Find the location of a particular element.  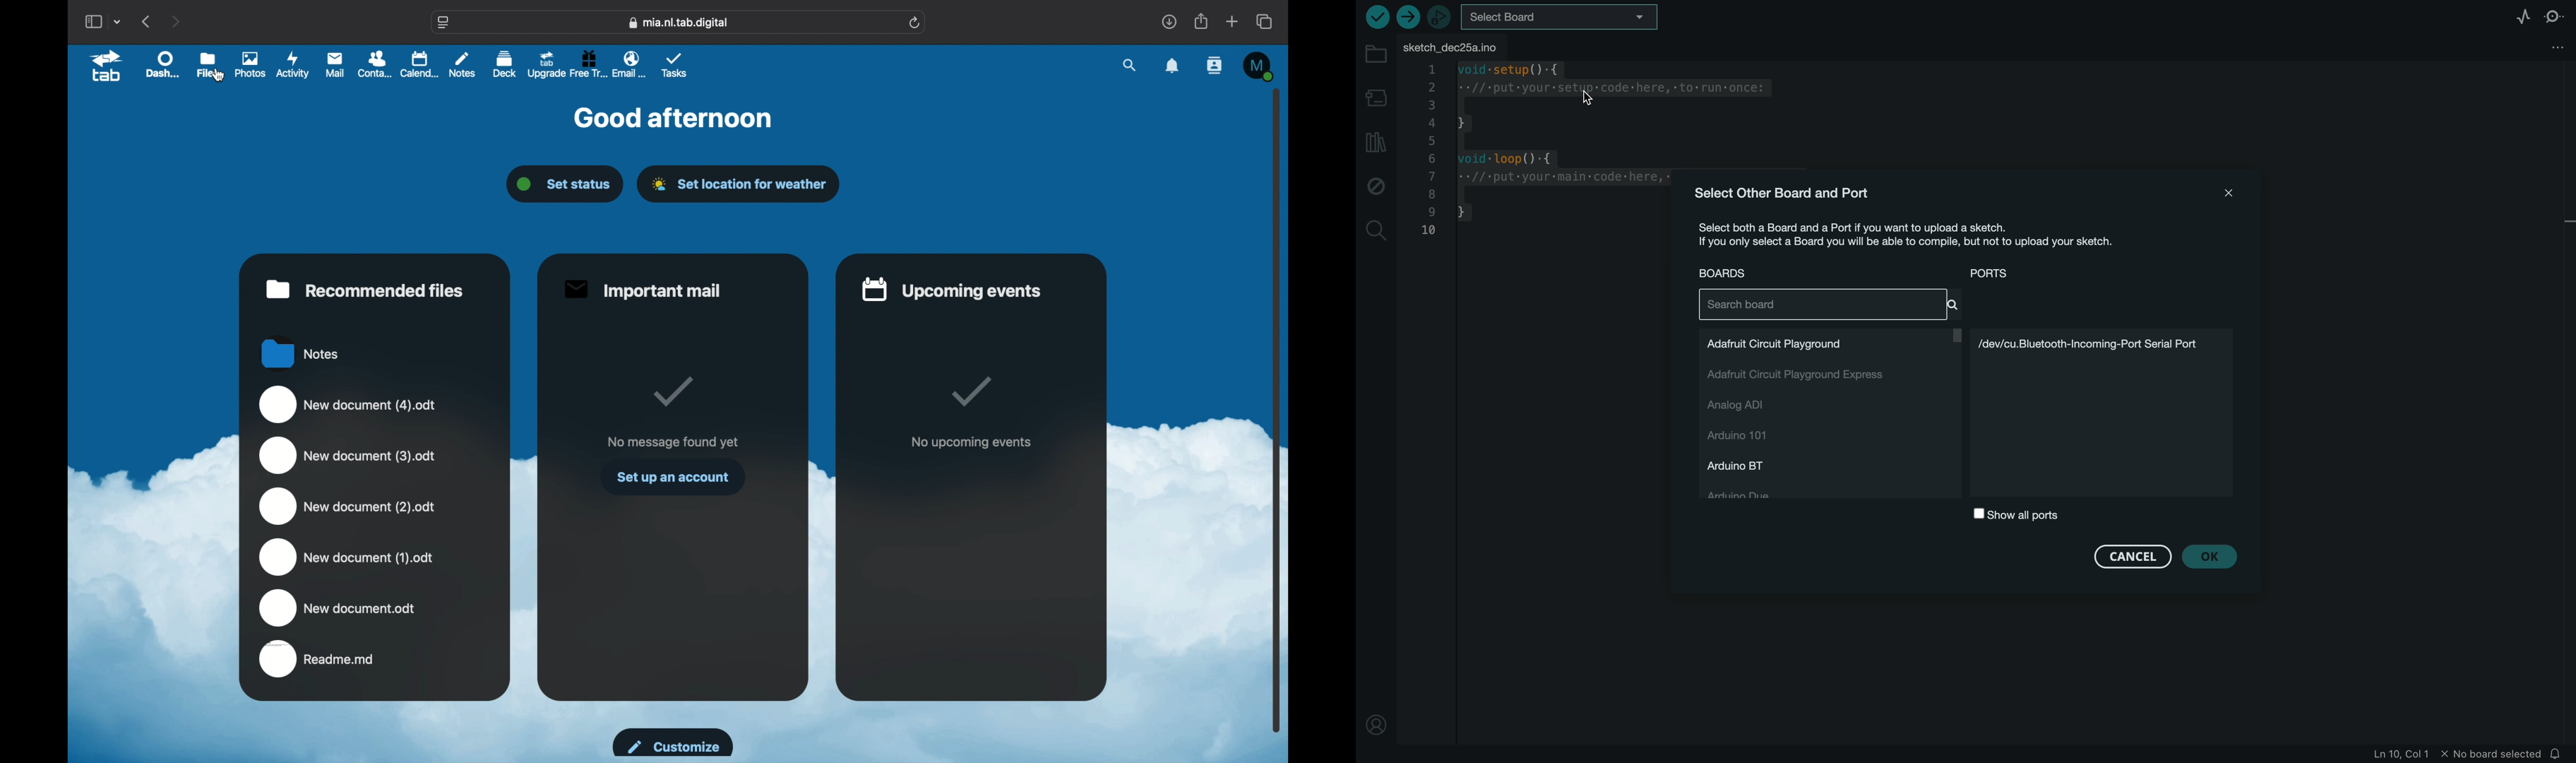

downloads is located at coordinates (1169, 21).